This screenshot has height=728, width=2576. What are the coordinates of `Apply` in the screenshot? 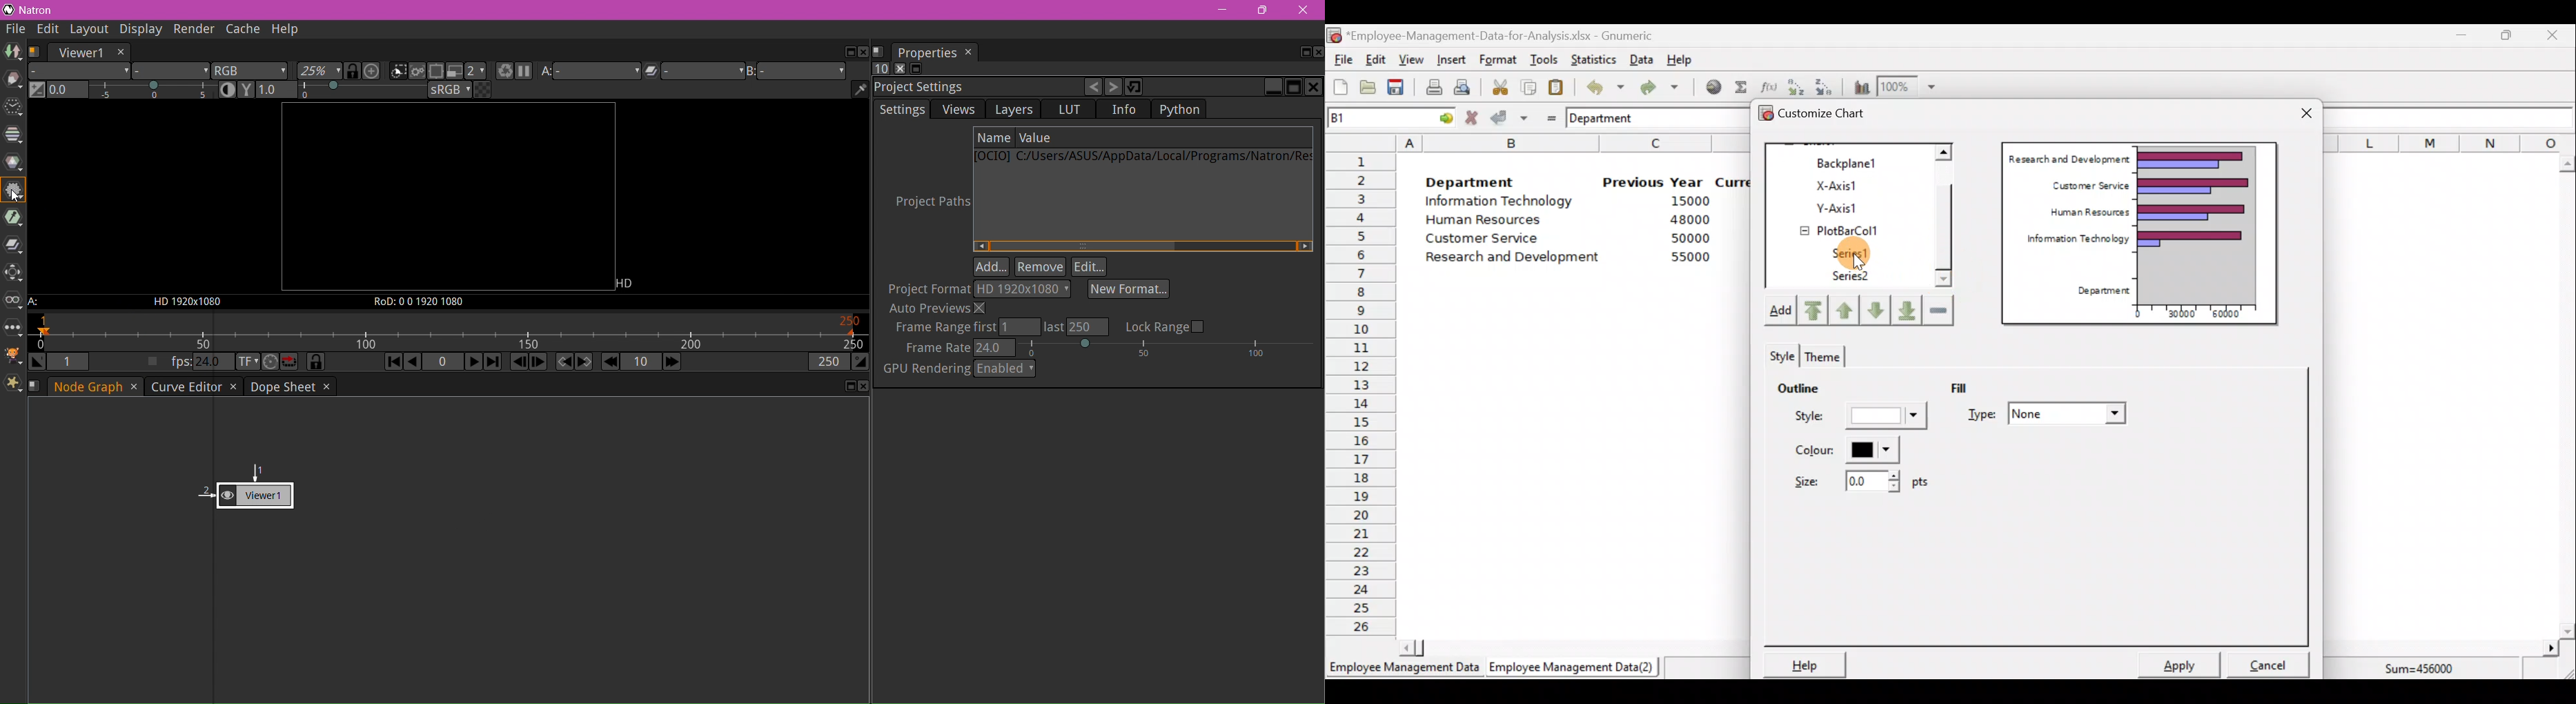 It's located at (2185, 664).